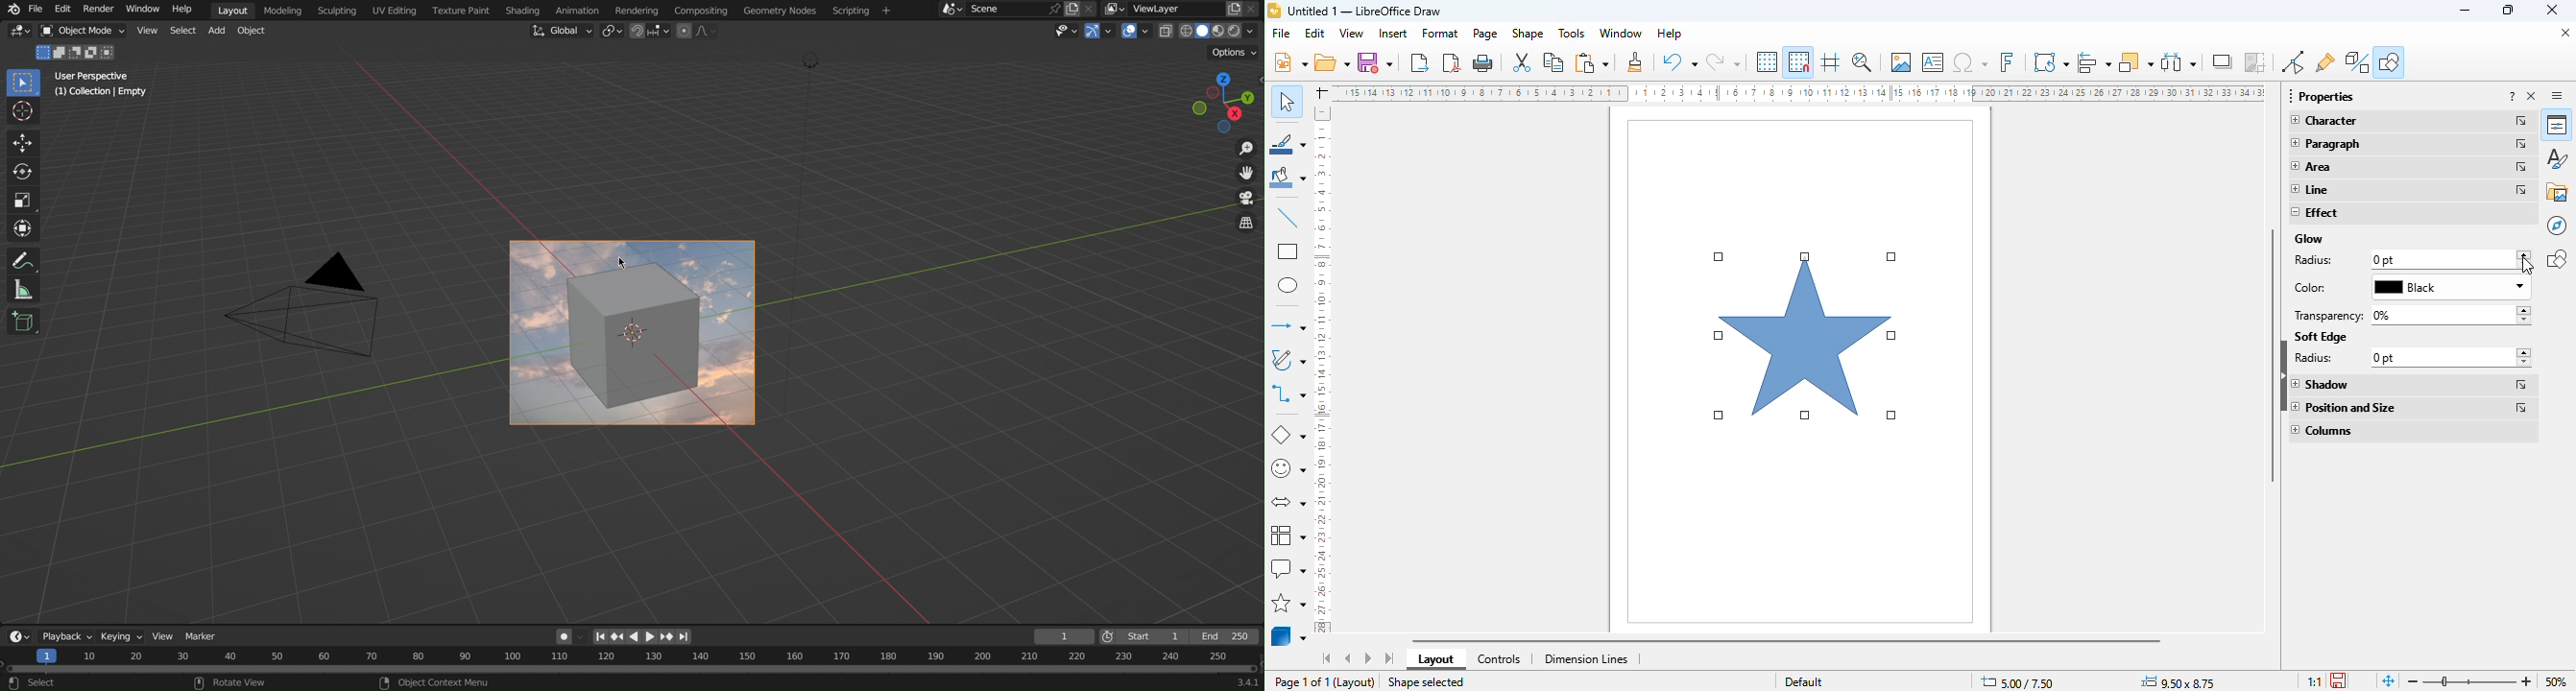 The image size is (2576, 700). Describe the element at coordinates (2467, 11) in the screenshot. I see `minimize` at that location.